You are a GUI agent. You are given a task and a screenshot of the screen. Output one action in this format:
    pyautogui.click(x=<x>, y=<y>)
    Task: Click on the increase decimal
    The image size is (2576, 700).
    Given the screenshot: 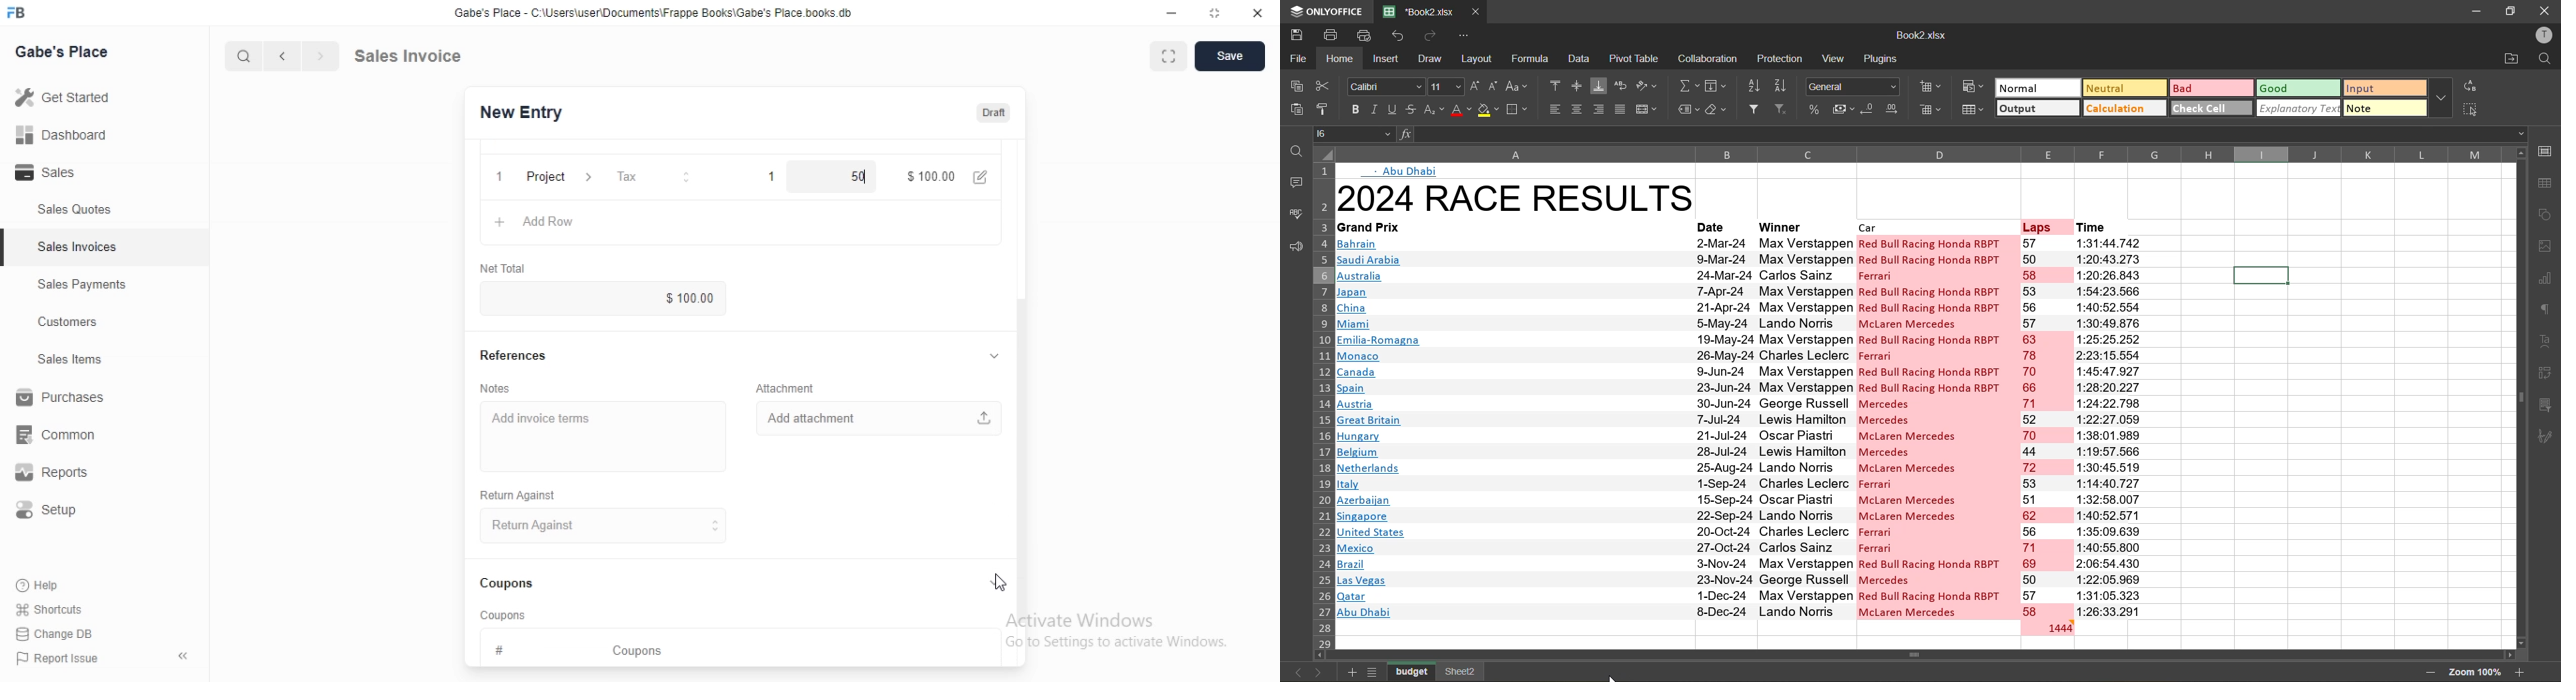 What is the action you would take?
    pyautogui.click(x=1895, y=109)
    